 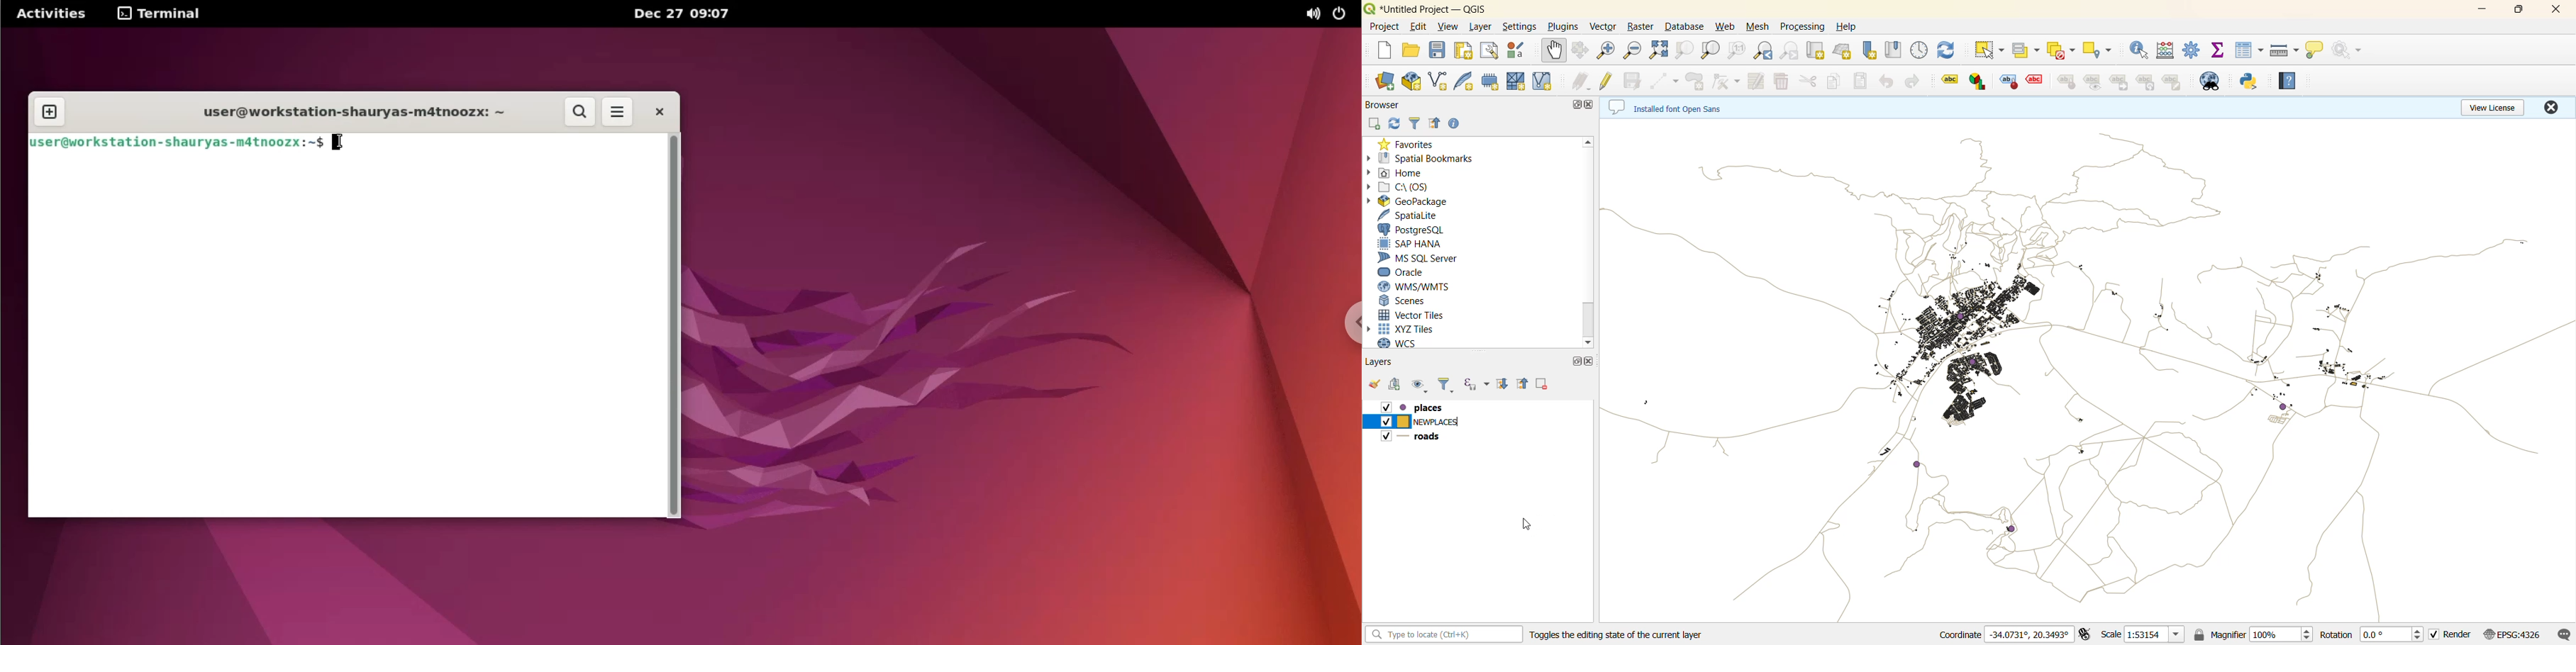 I want to click on collapse all, so click(x=1435, y=123).